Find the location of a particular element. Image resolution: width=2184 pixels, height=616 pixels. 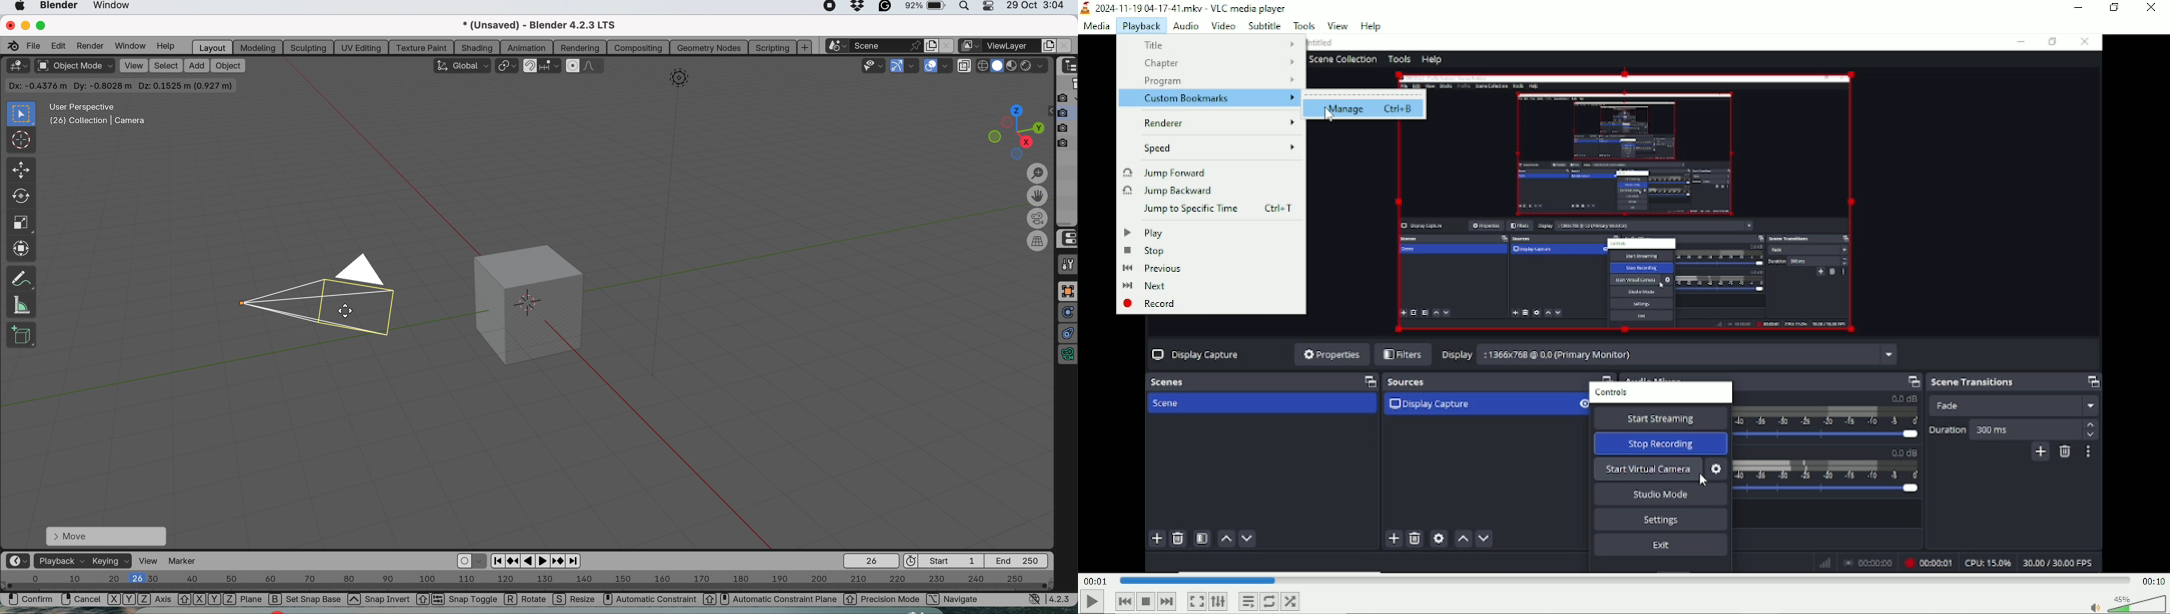

reverse is located at coordinates (513, 560).